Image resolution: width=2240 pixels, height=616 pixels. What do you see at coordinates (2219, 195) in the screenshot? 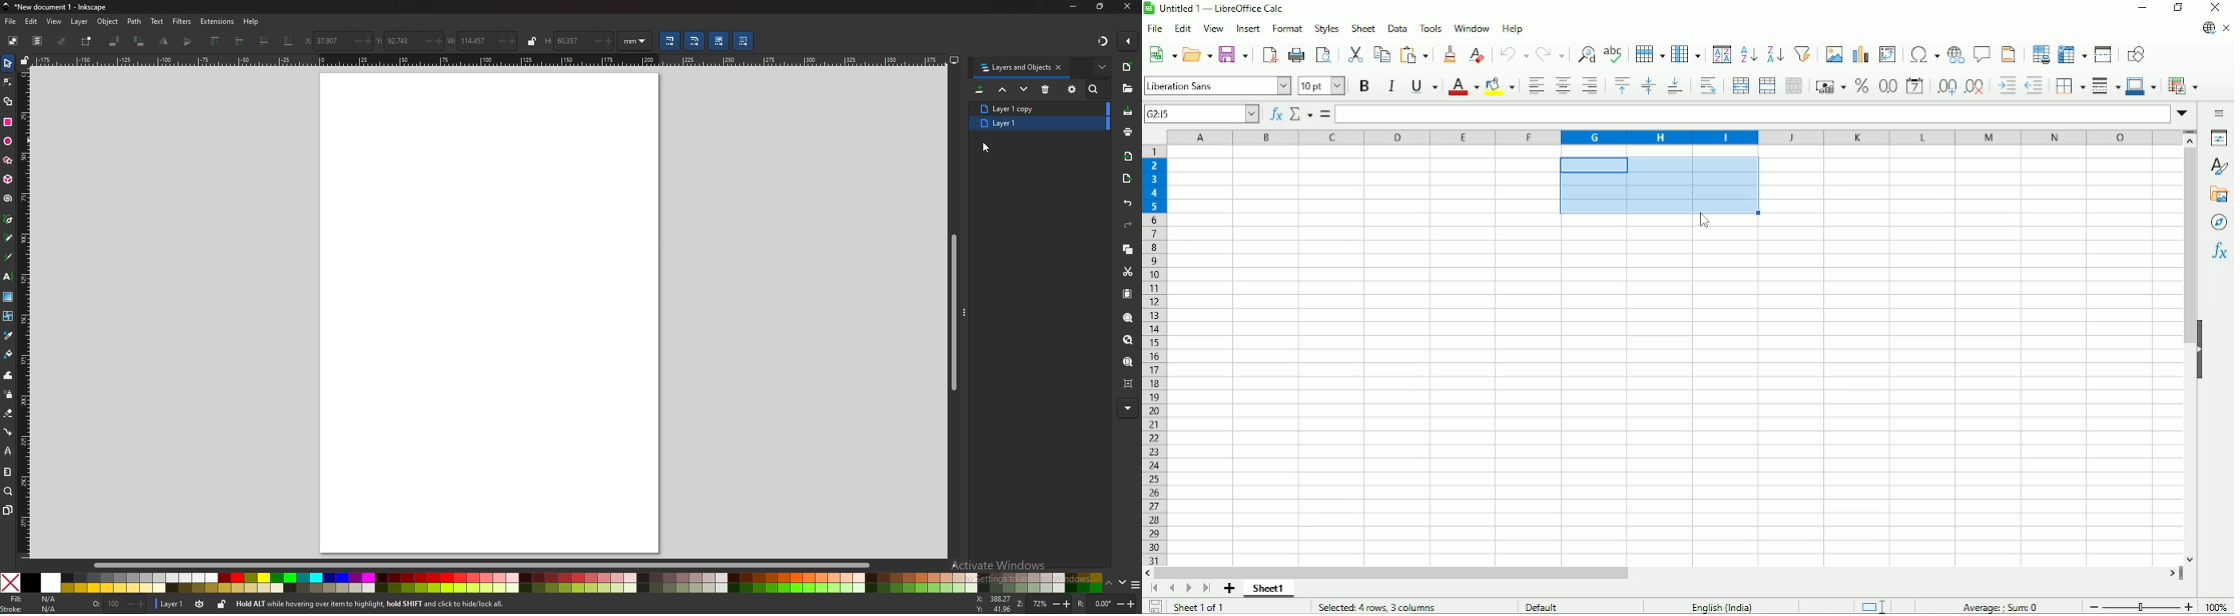
I see `Gallery` at bounding box center [2219, 195].